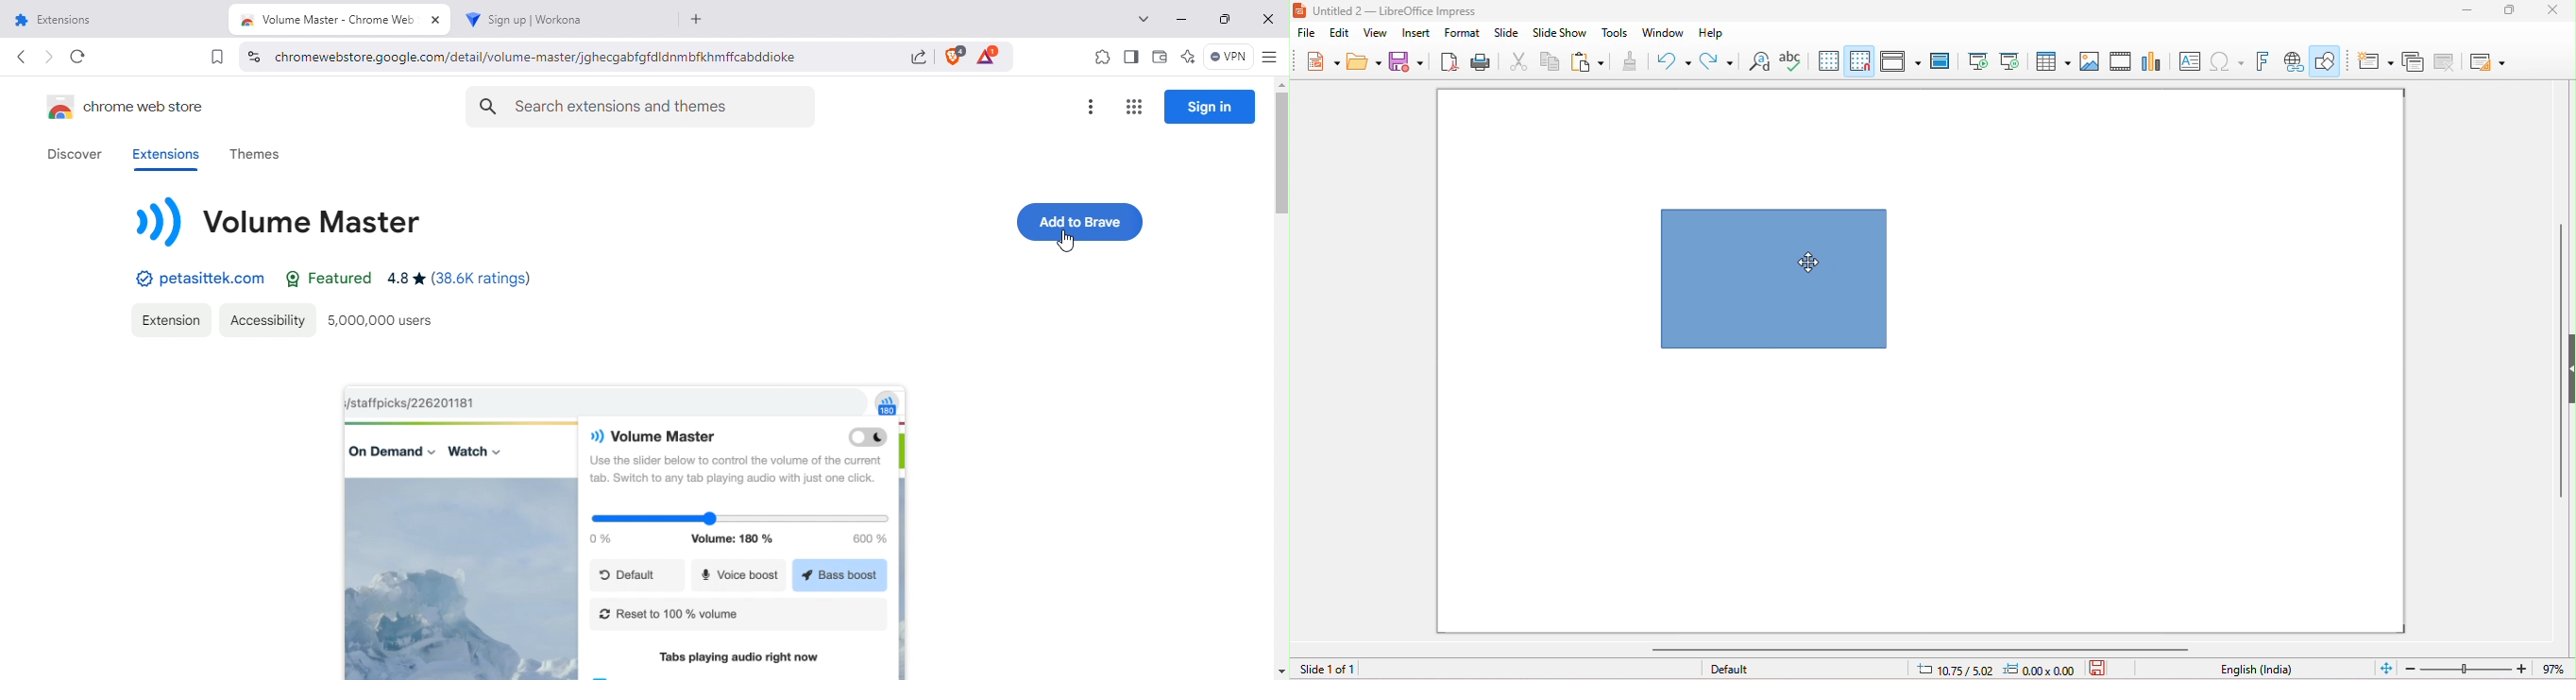 Image resolution: width=2576 pixels, height=700 pixels. Describe the element at coordinates (1462, 33) in the screenshot. I see `format` at that location.